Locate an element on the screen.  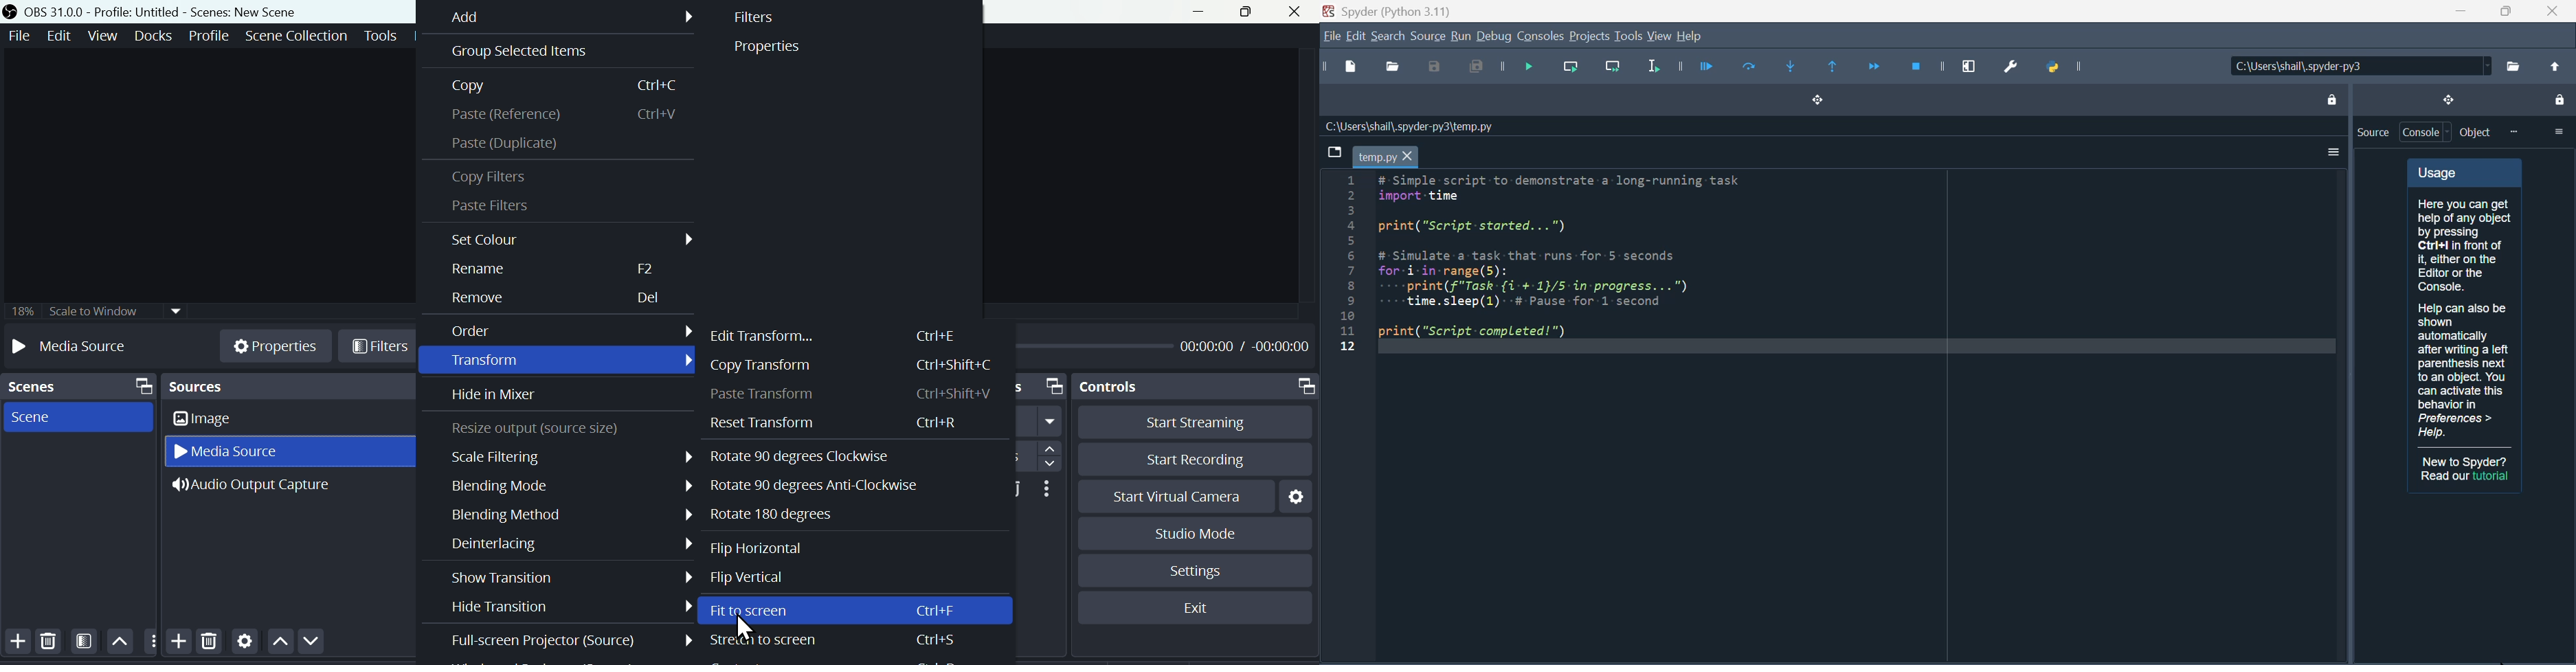
Media source is located at coordinates (238, 452).